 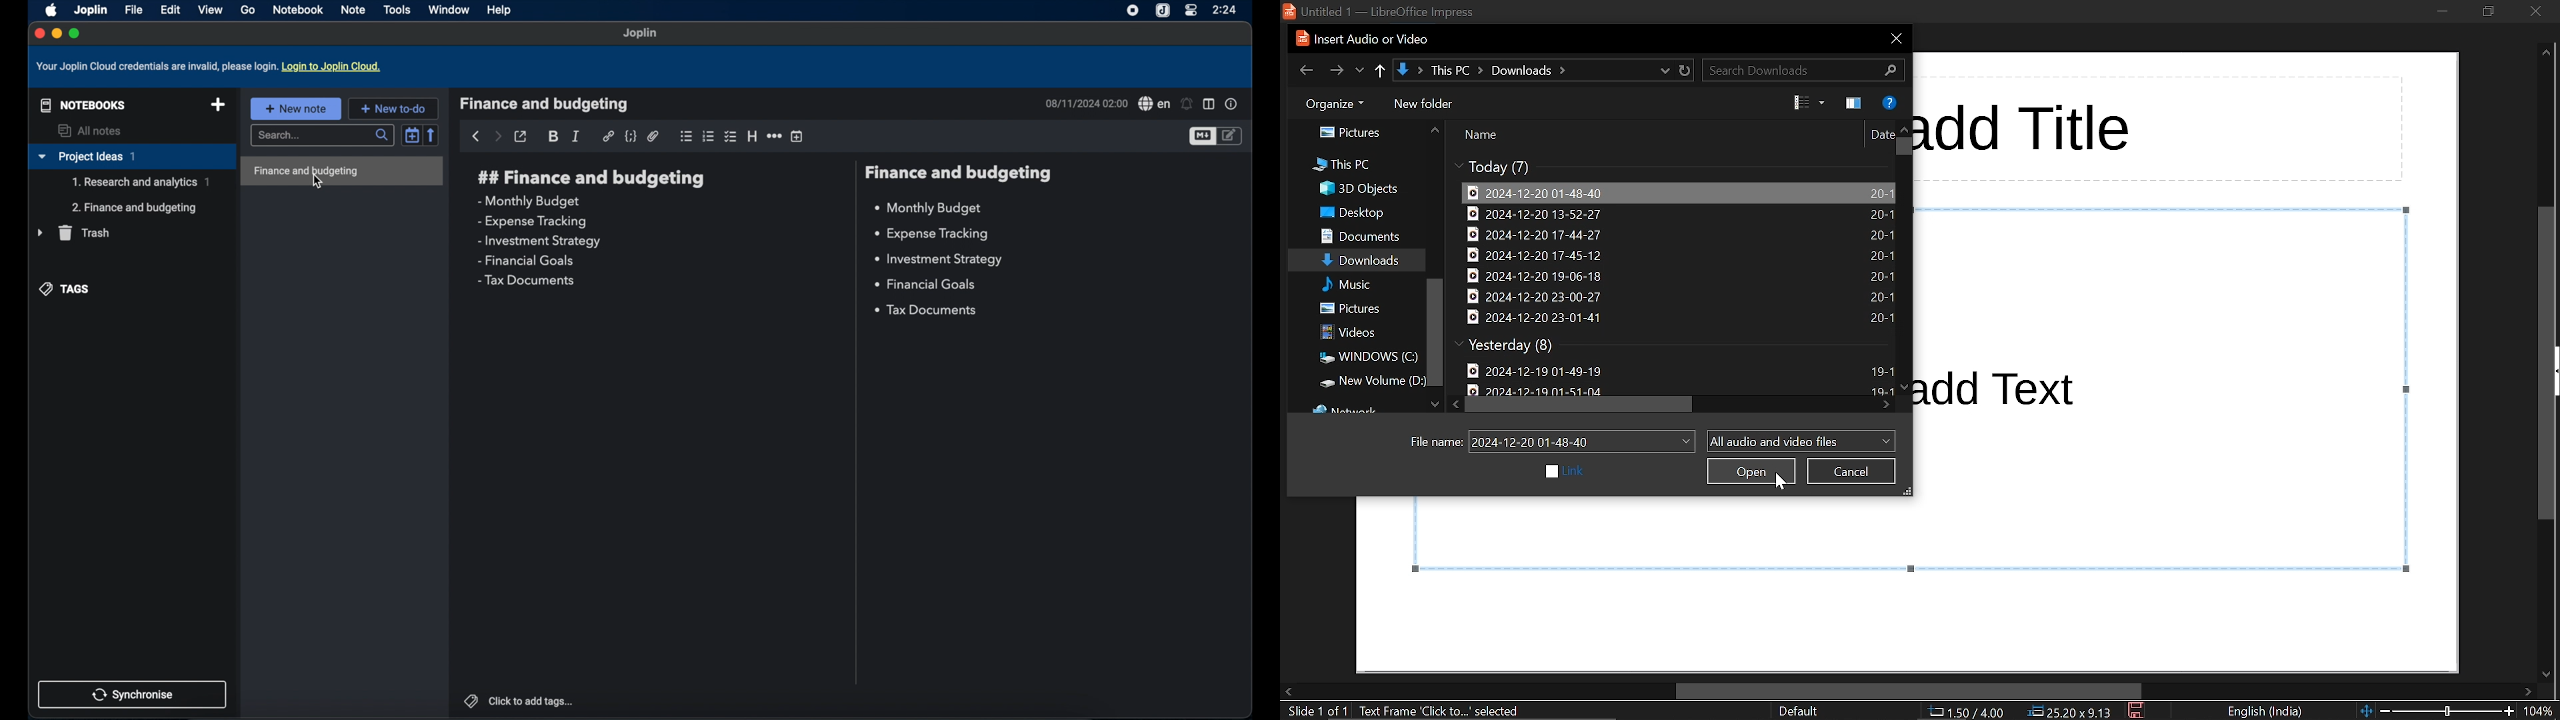 I want to click on finance and budgeting, so click(x=545, y=104).